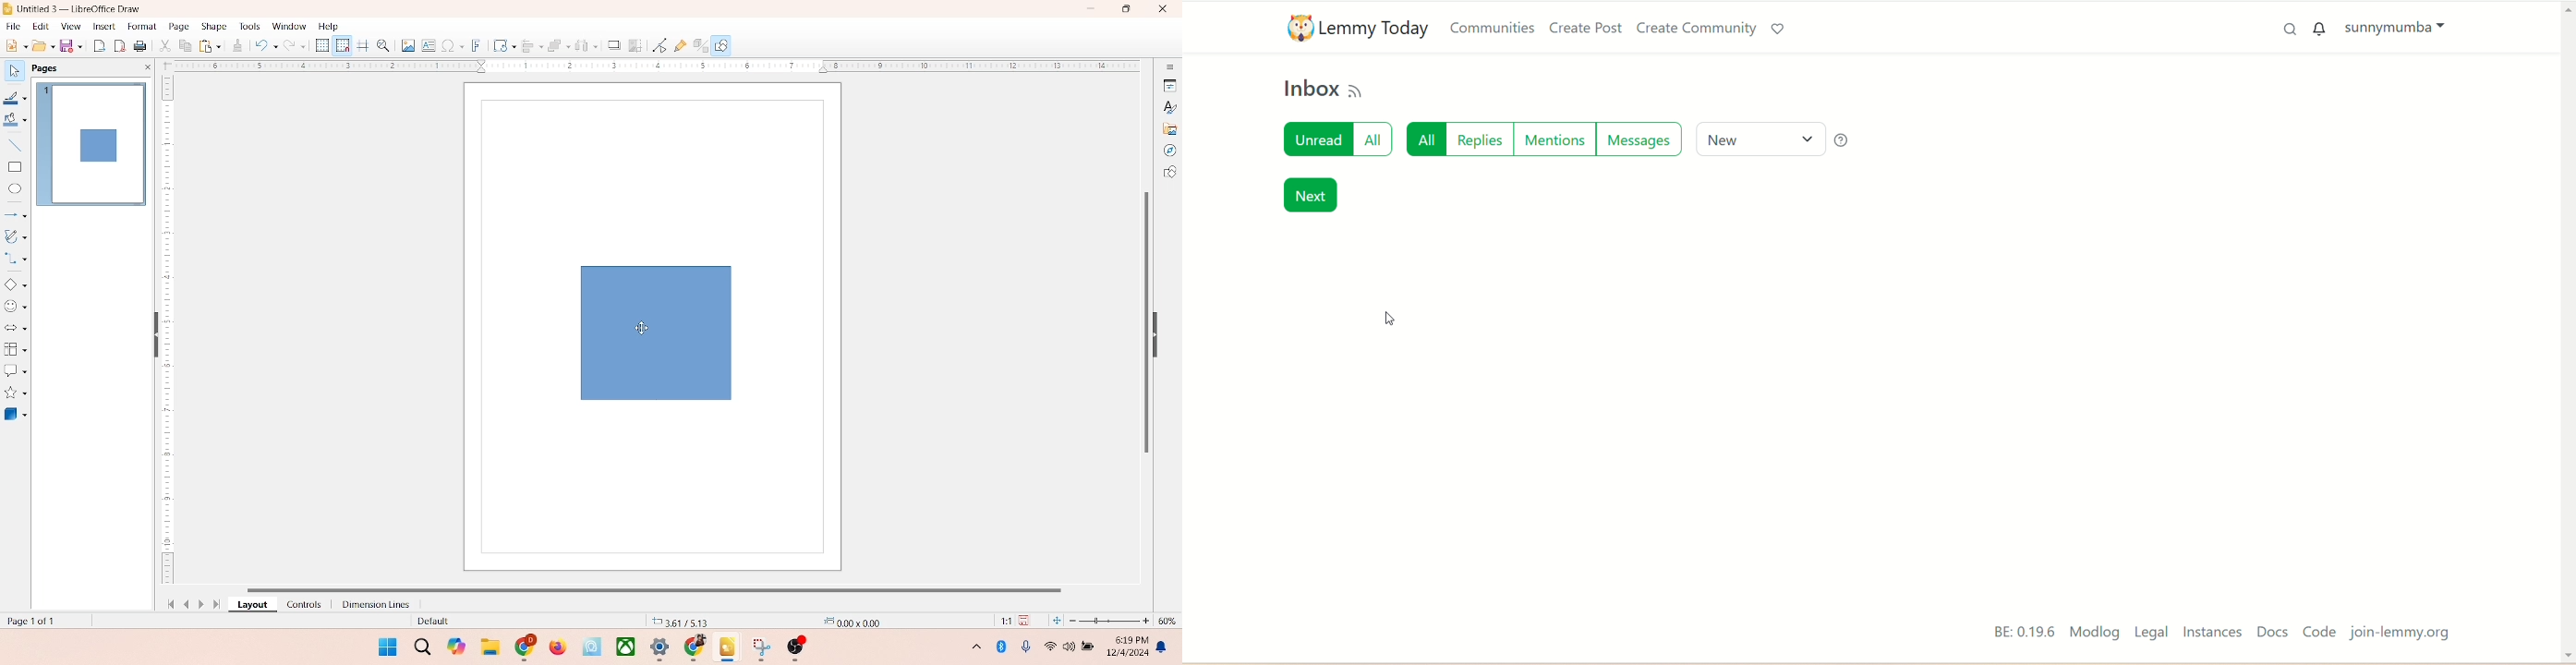  I want to click on Bluetooth, so click(1005, 647).